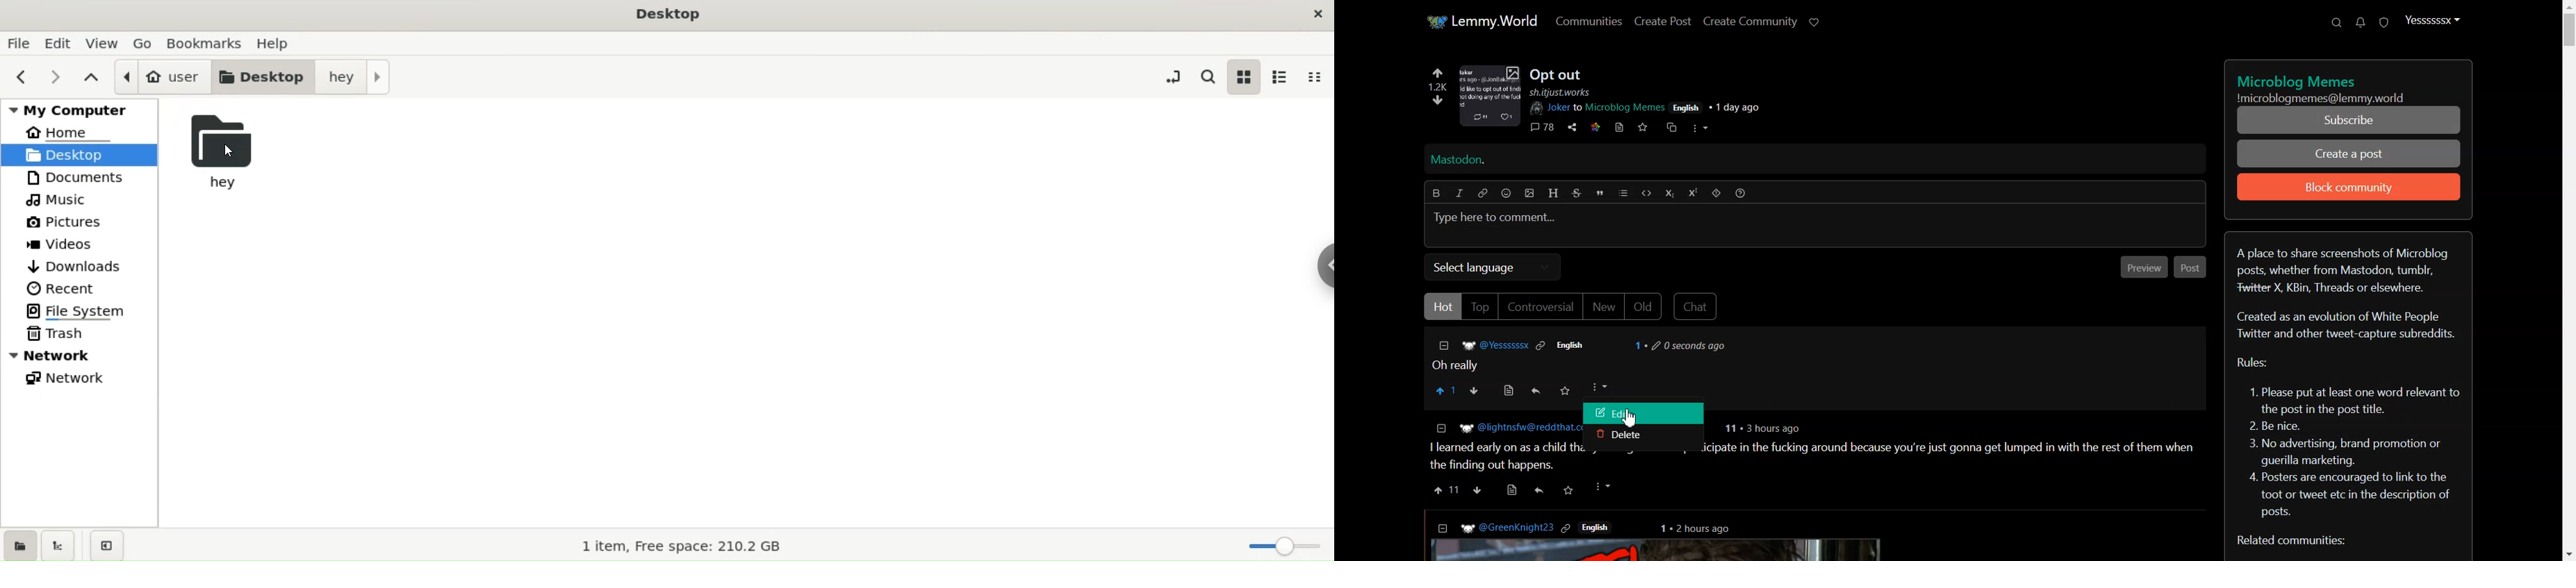 This screenshot has height=588, width=2576. I want to click on user, so click(163, 76).